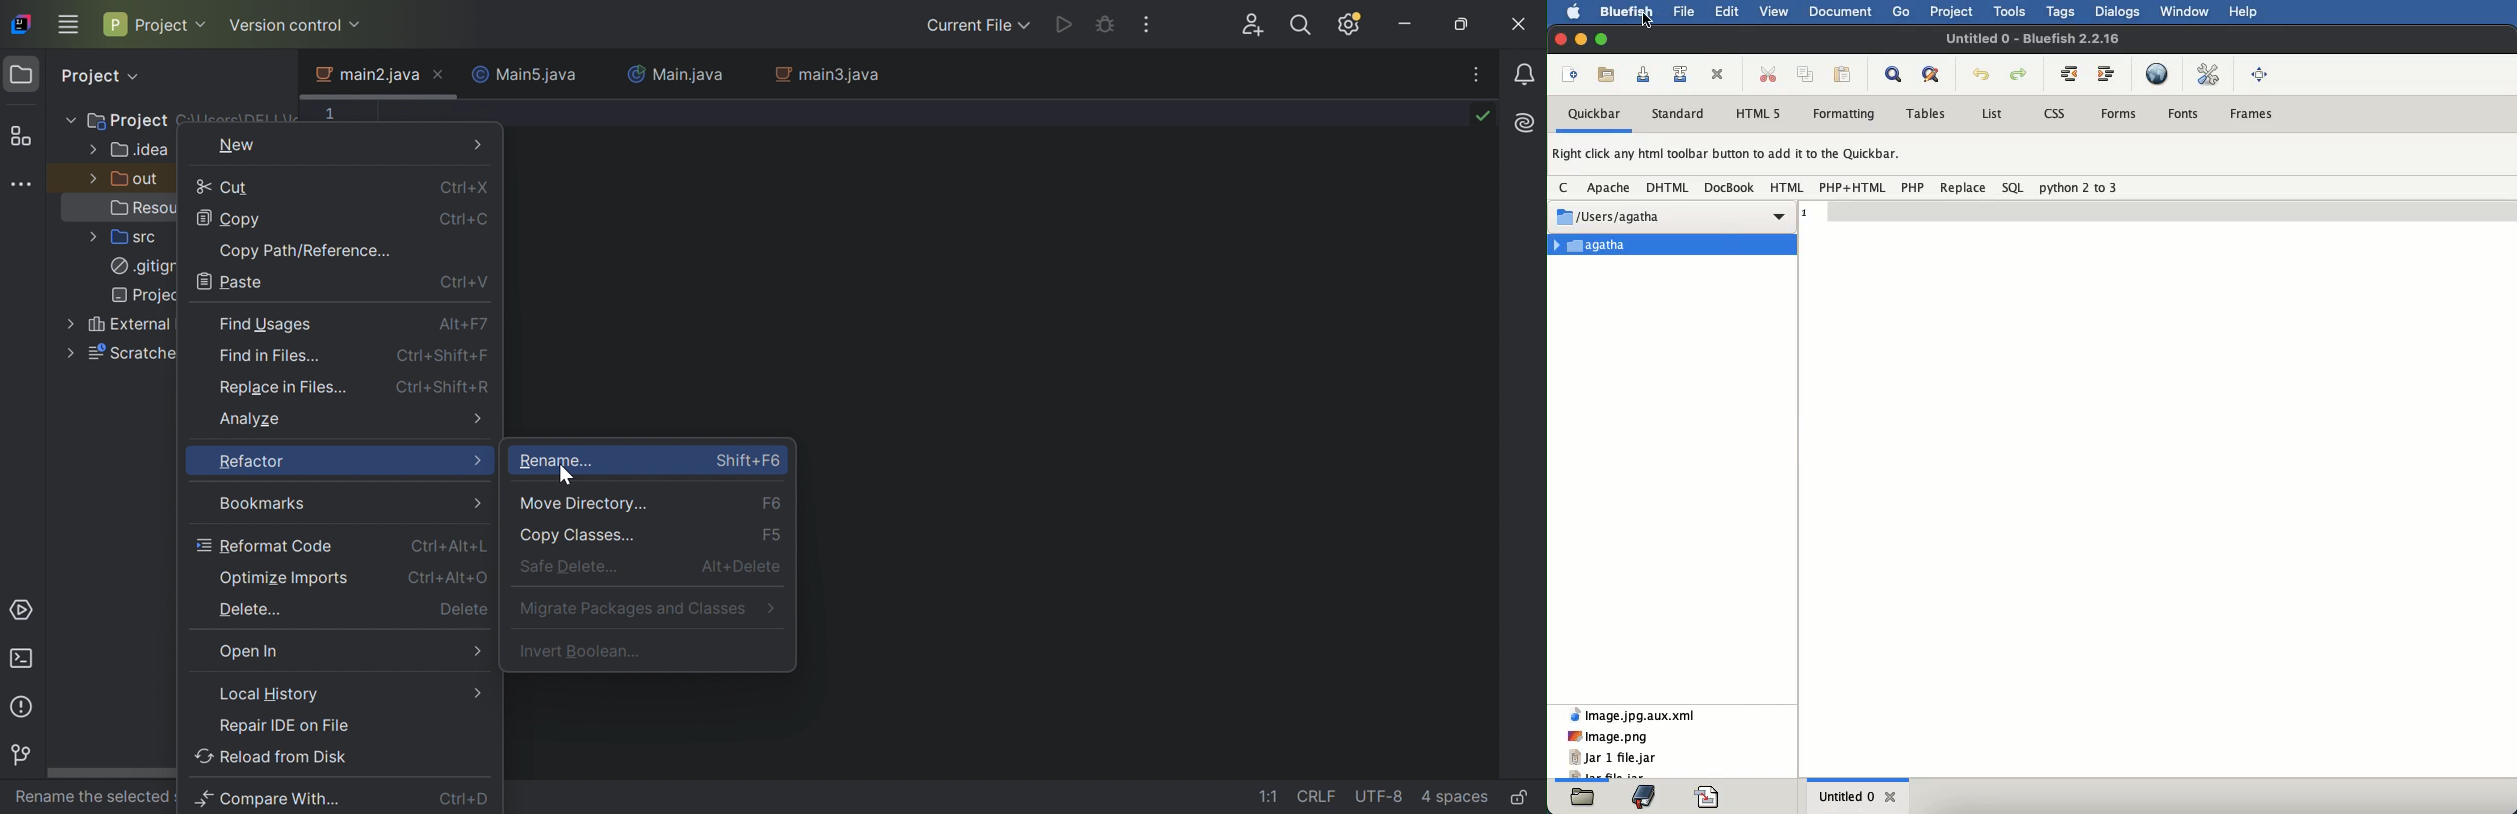 The width and height of the screenshot is (2520, 840). Describe the element at coordinates (1963, 188) in the screenshot. I see `replace` at that location.